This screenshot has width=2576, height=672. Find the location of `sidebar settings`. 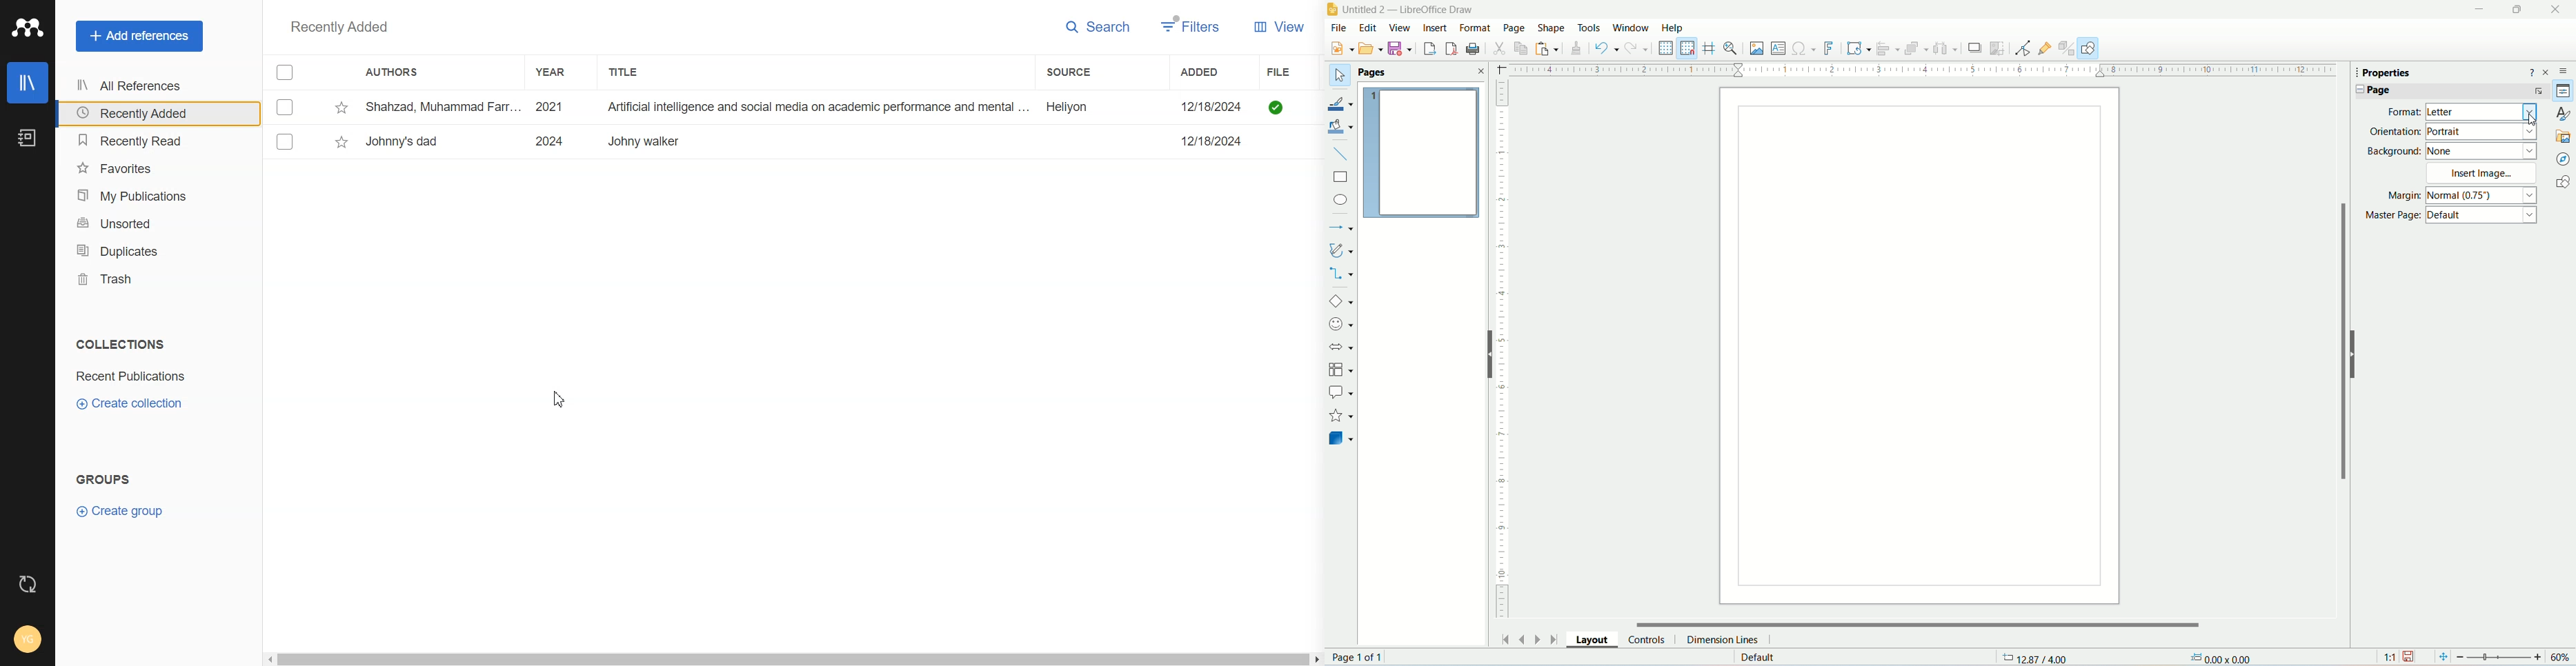

sidebar settings is located at coordinates (2564, 73).